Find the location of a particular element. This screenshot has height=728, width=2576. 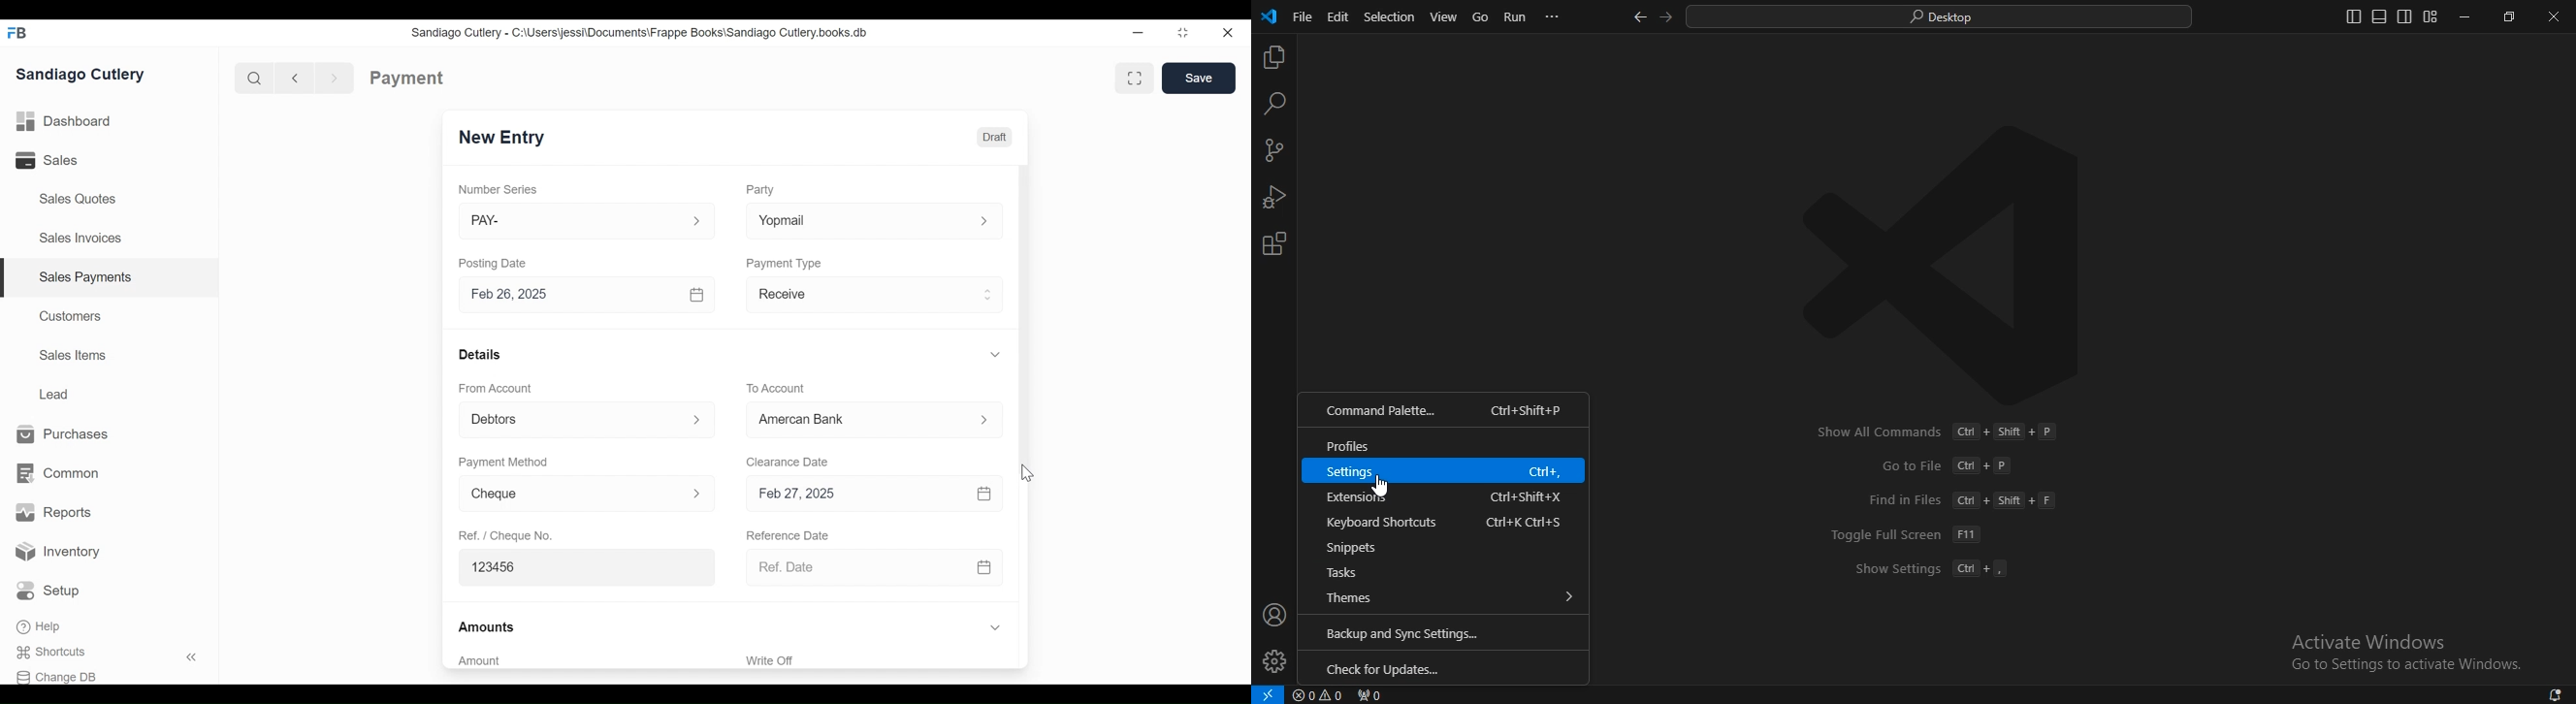

Clearance Date is located at coordinates (788, 463).